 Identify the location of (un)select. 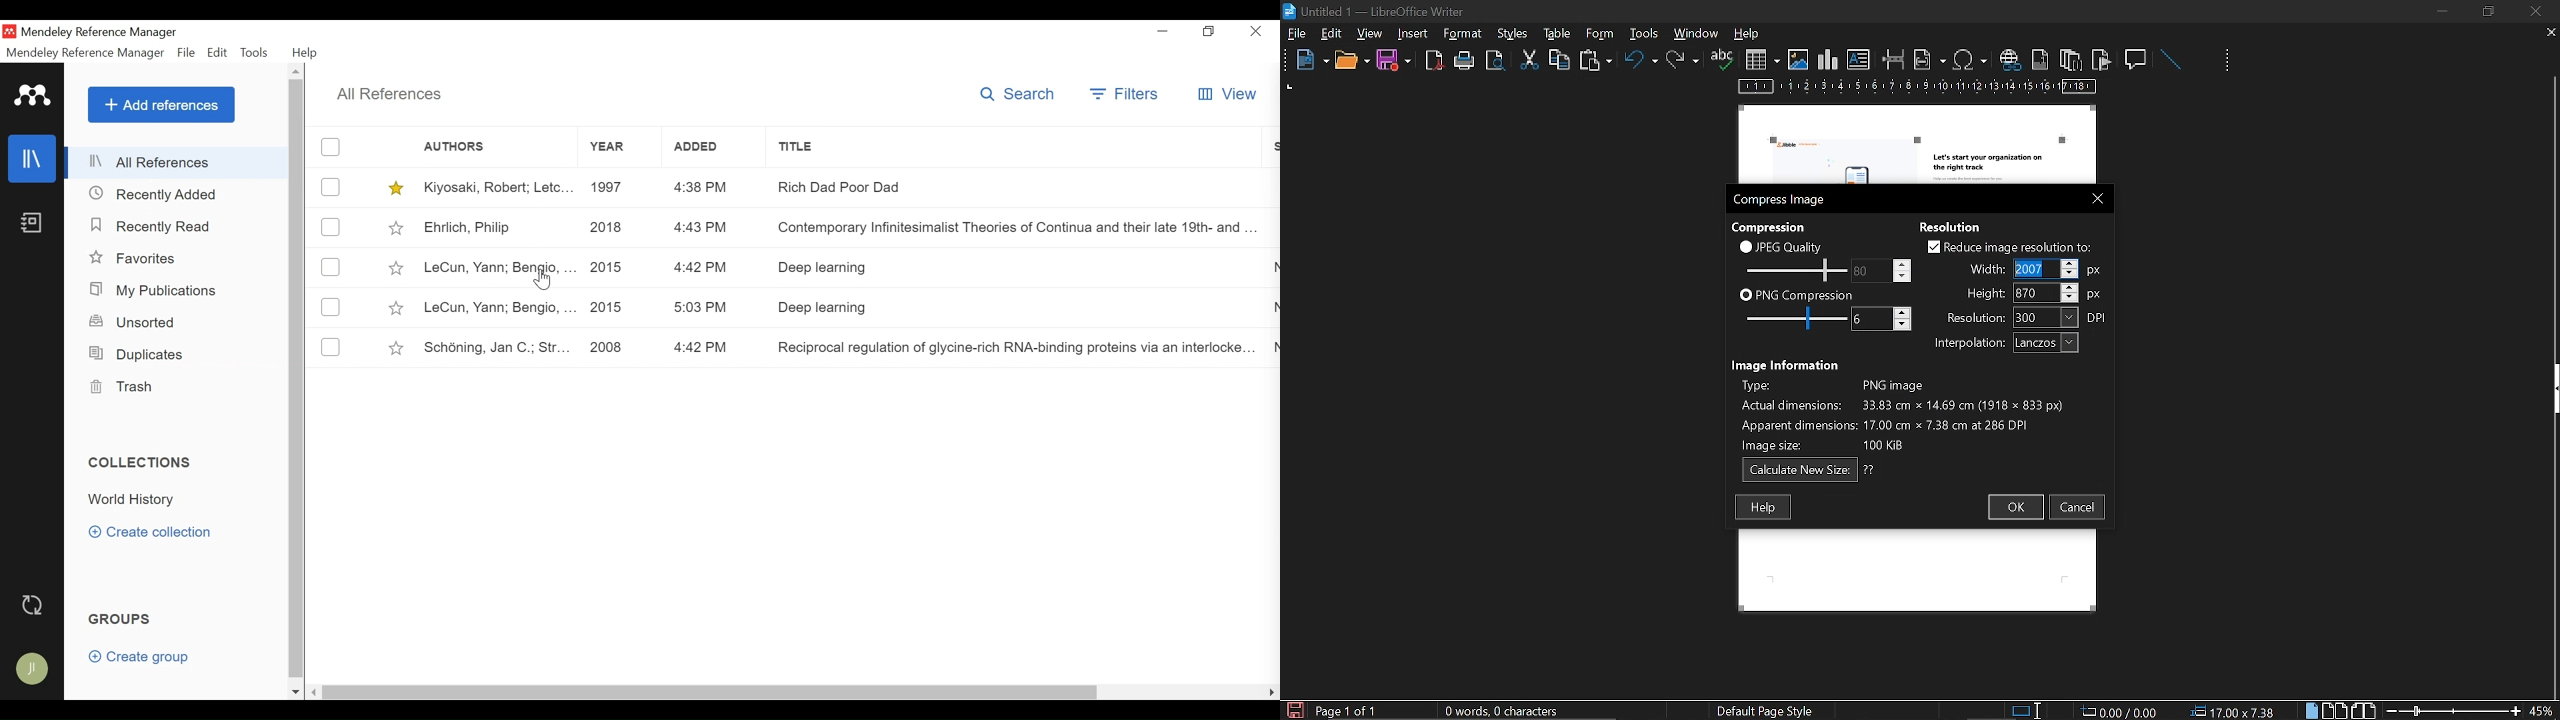
(331, 147).